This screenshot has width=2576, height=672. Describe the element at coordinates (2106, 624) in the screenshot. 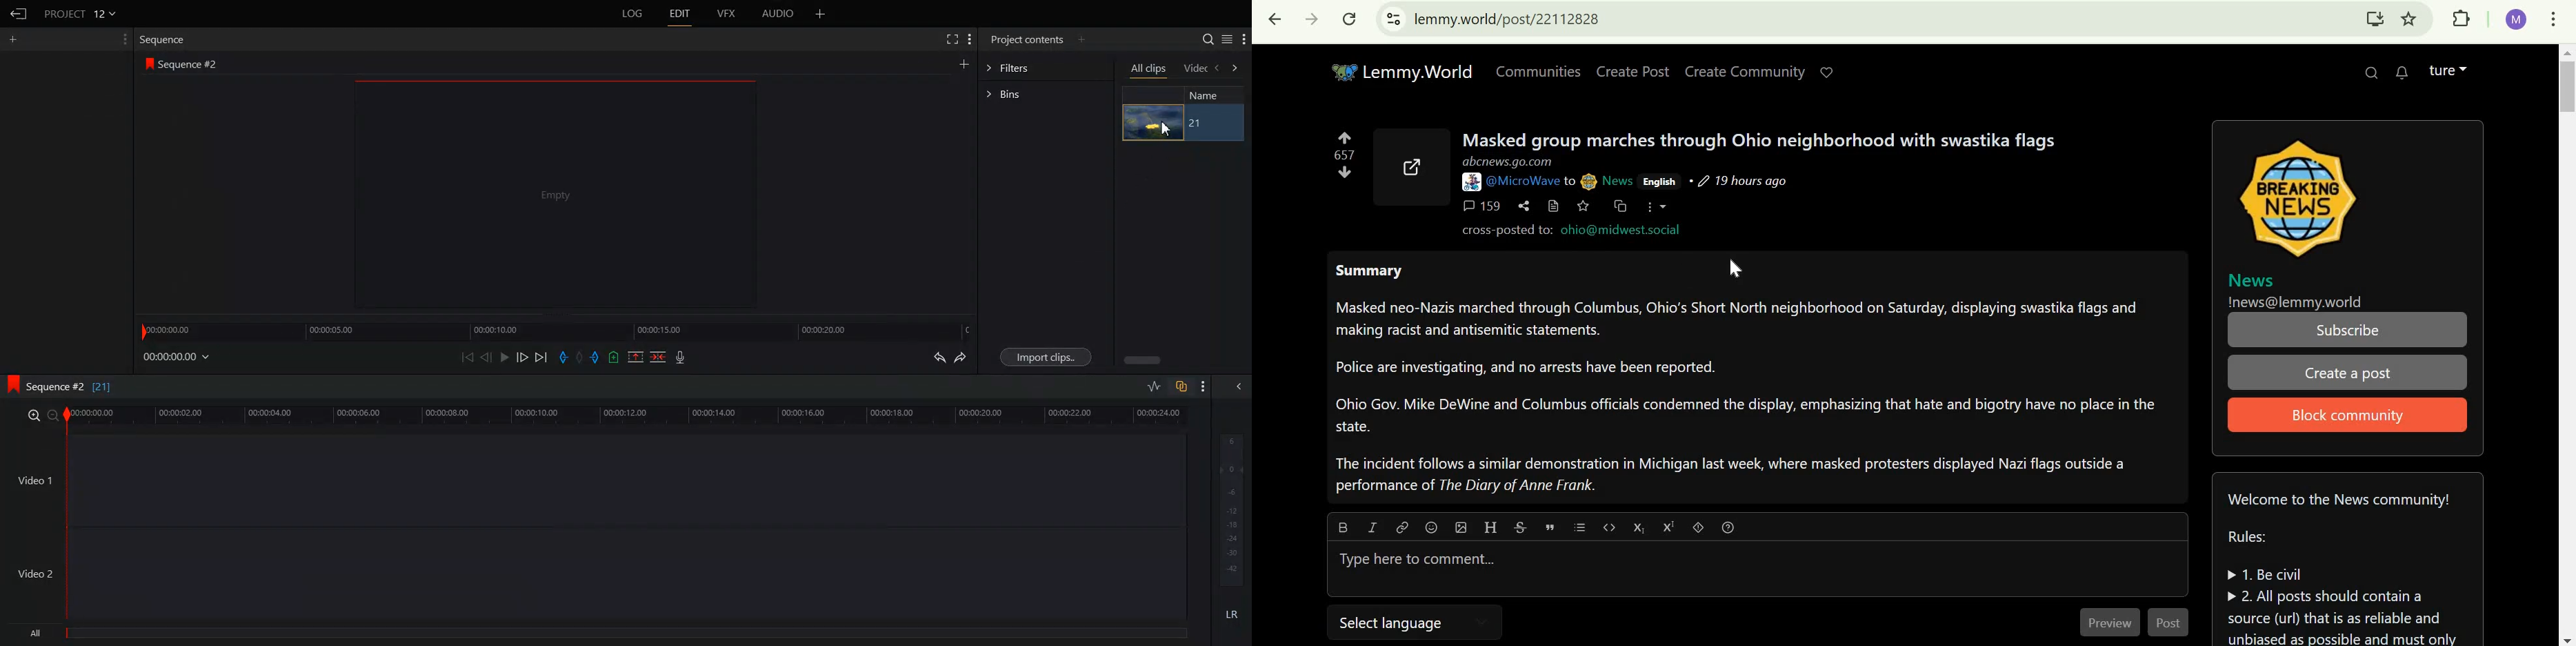

I see `Preview` at that location.